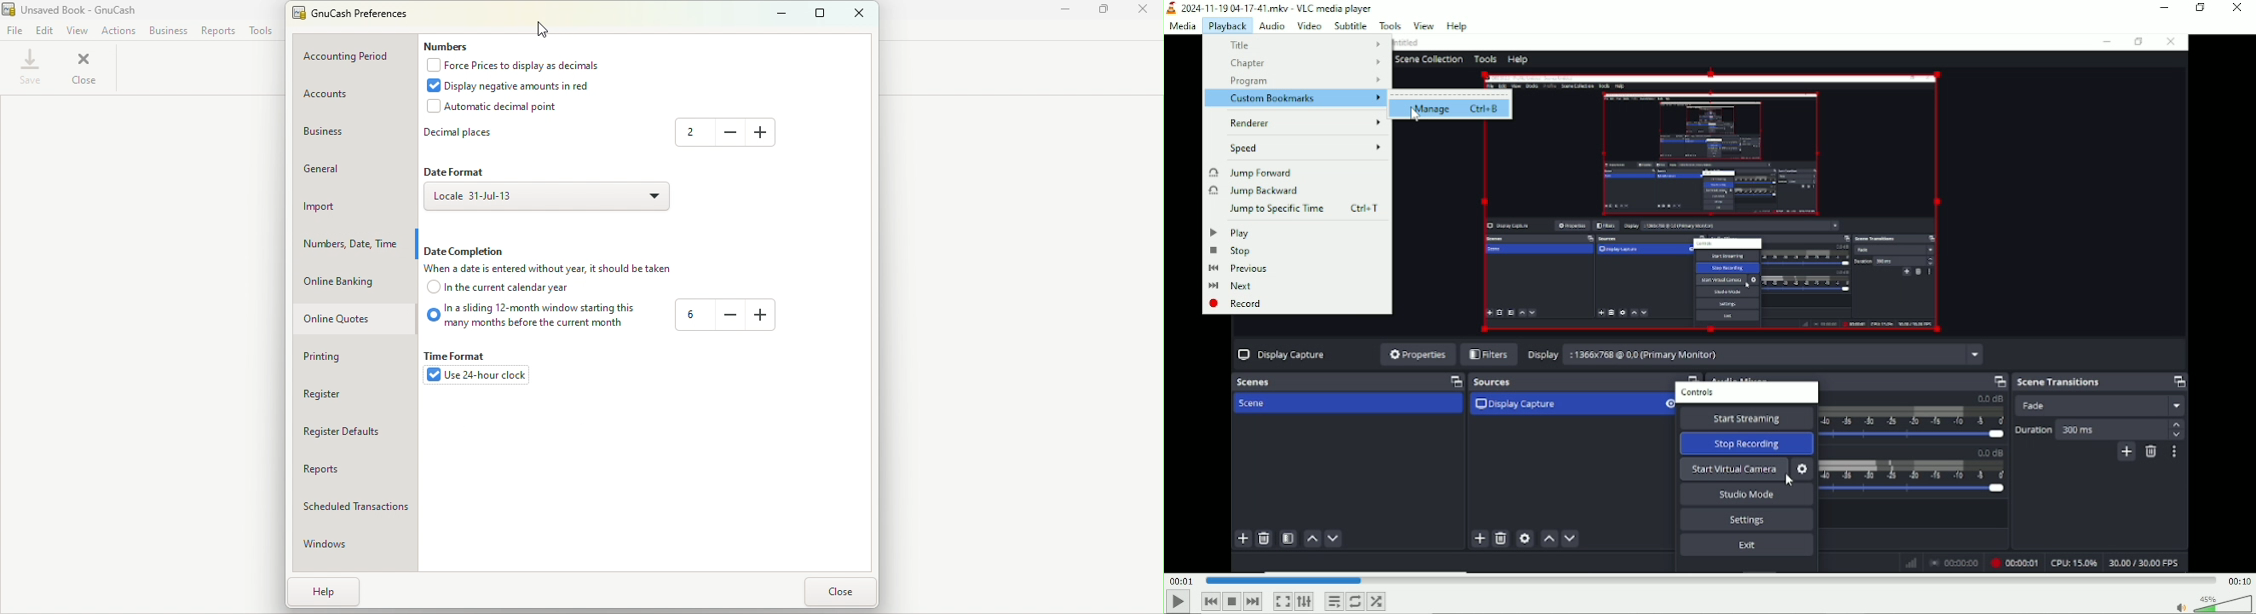  Describe the element at coordinates (2237, 9) in the screenshot. I see `Close` at that location.